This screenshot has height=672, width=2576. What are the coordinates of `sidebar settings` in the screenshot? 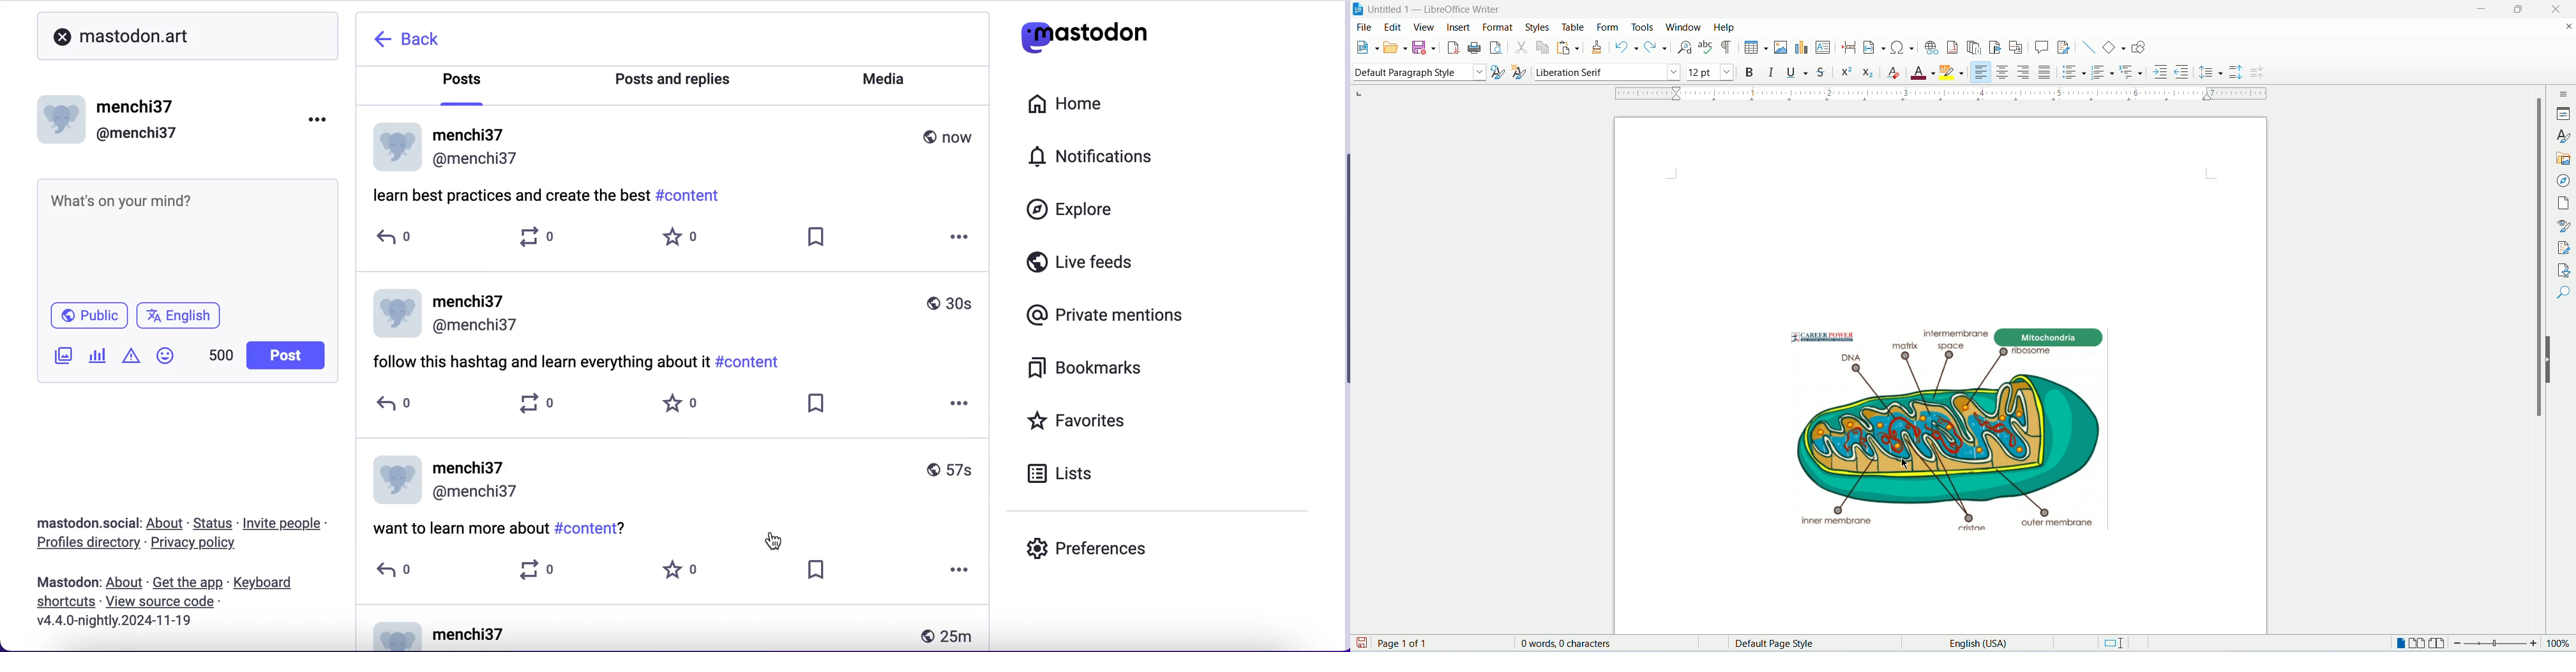 It's located at (2565, 93).